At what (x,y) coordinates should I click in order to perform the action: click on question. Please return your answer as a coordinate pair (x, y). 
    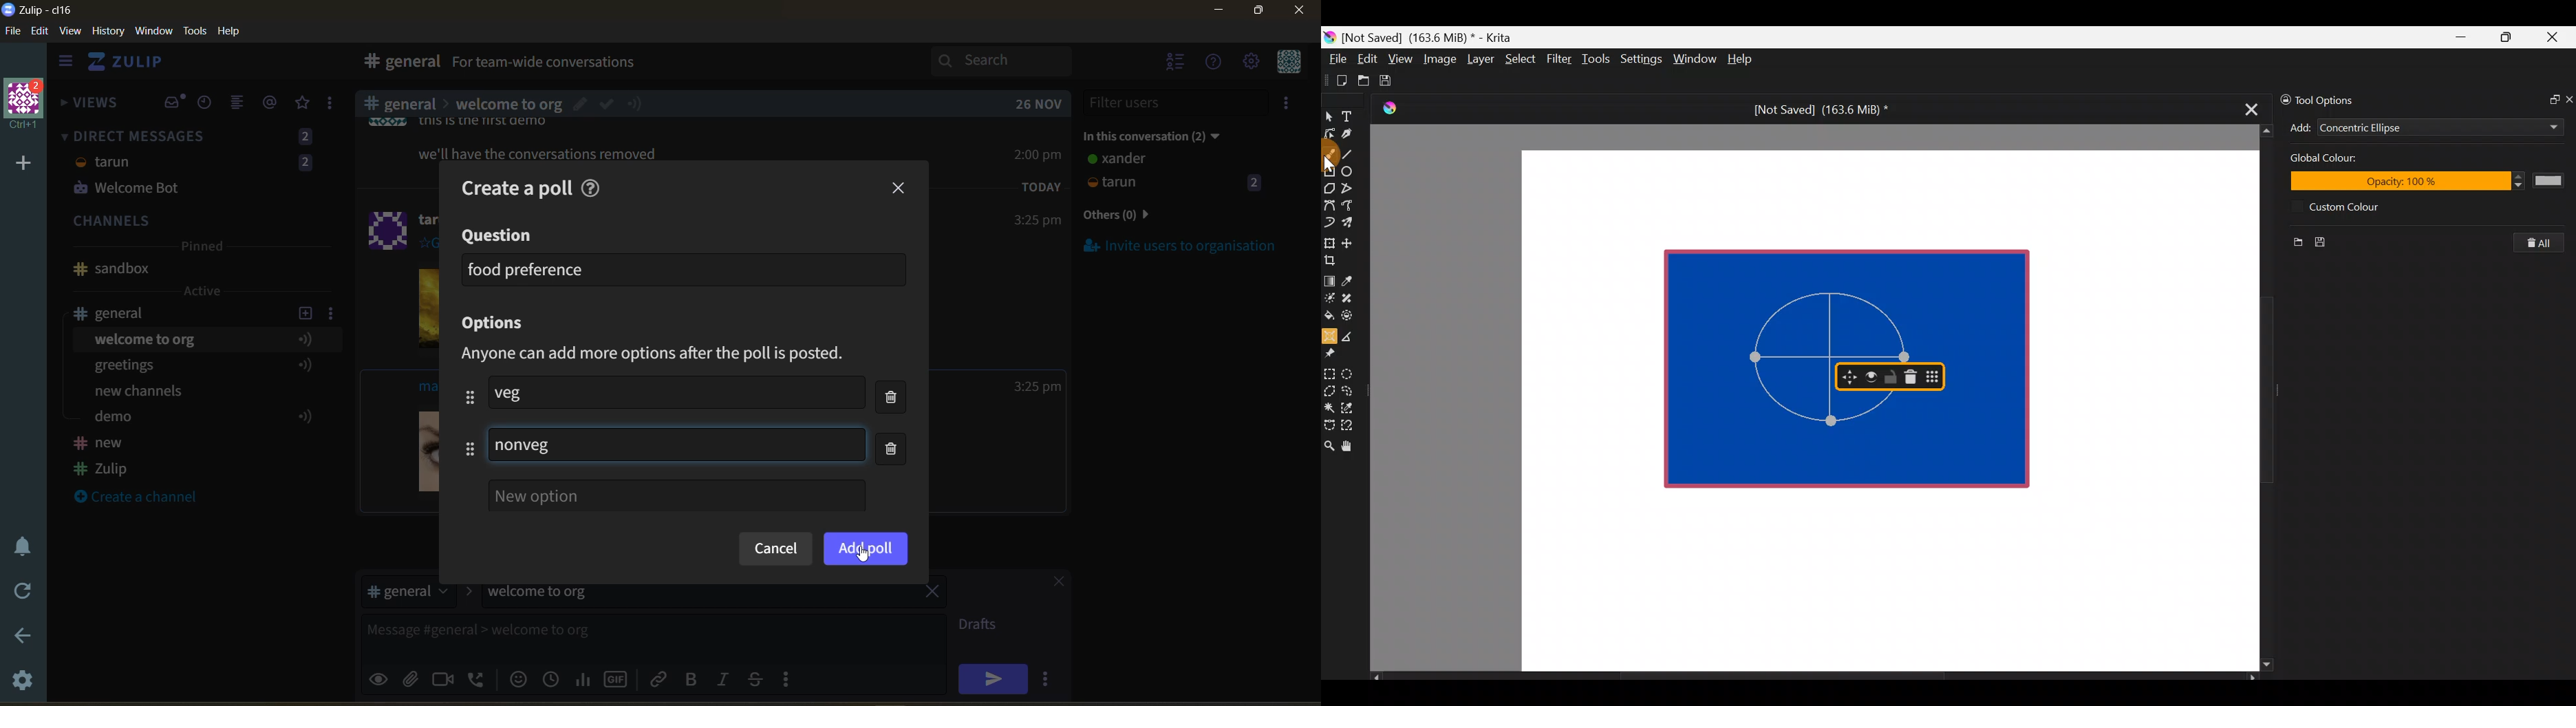
    Looking at the image, I should click on (499, 236).